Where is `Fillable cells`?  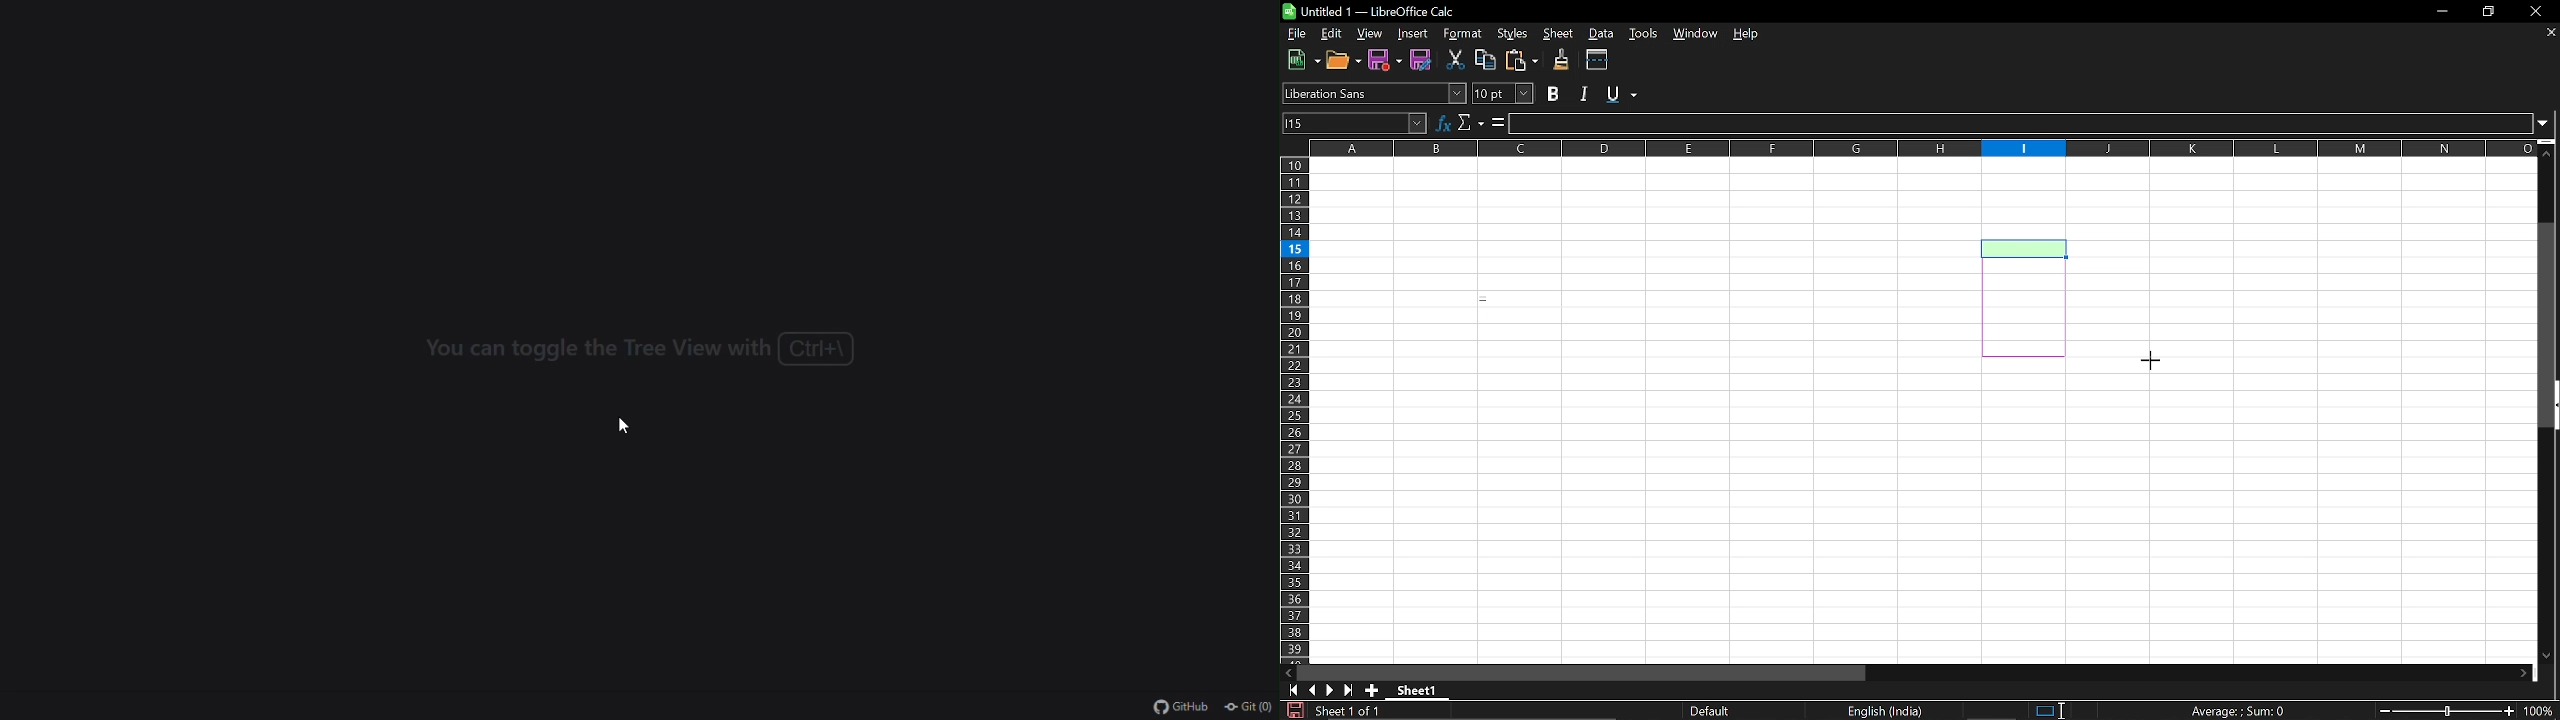 Fillable cells is located at coordinates (2301, 259).